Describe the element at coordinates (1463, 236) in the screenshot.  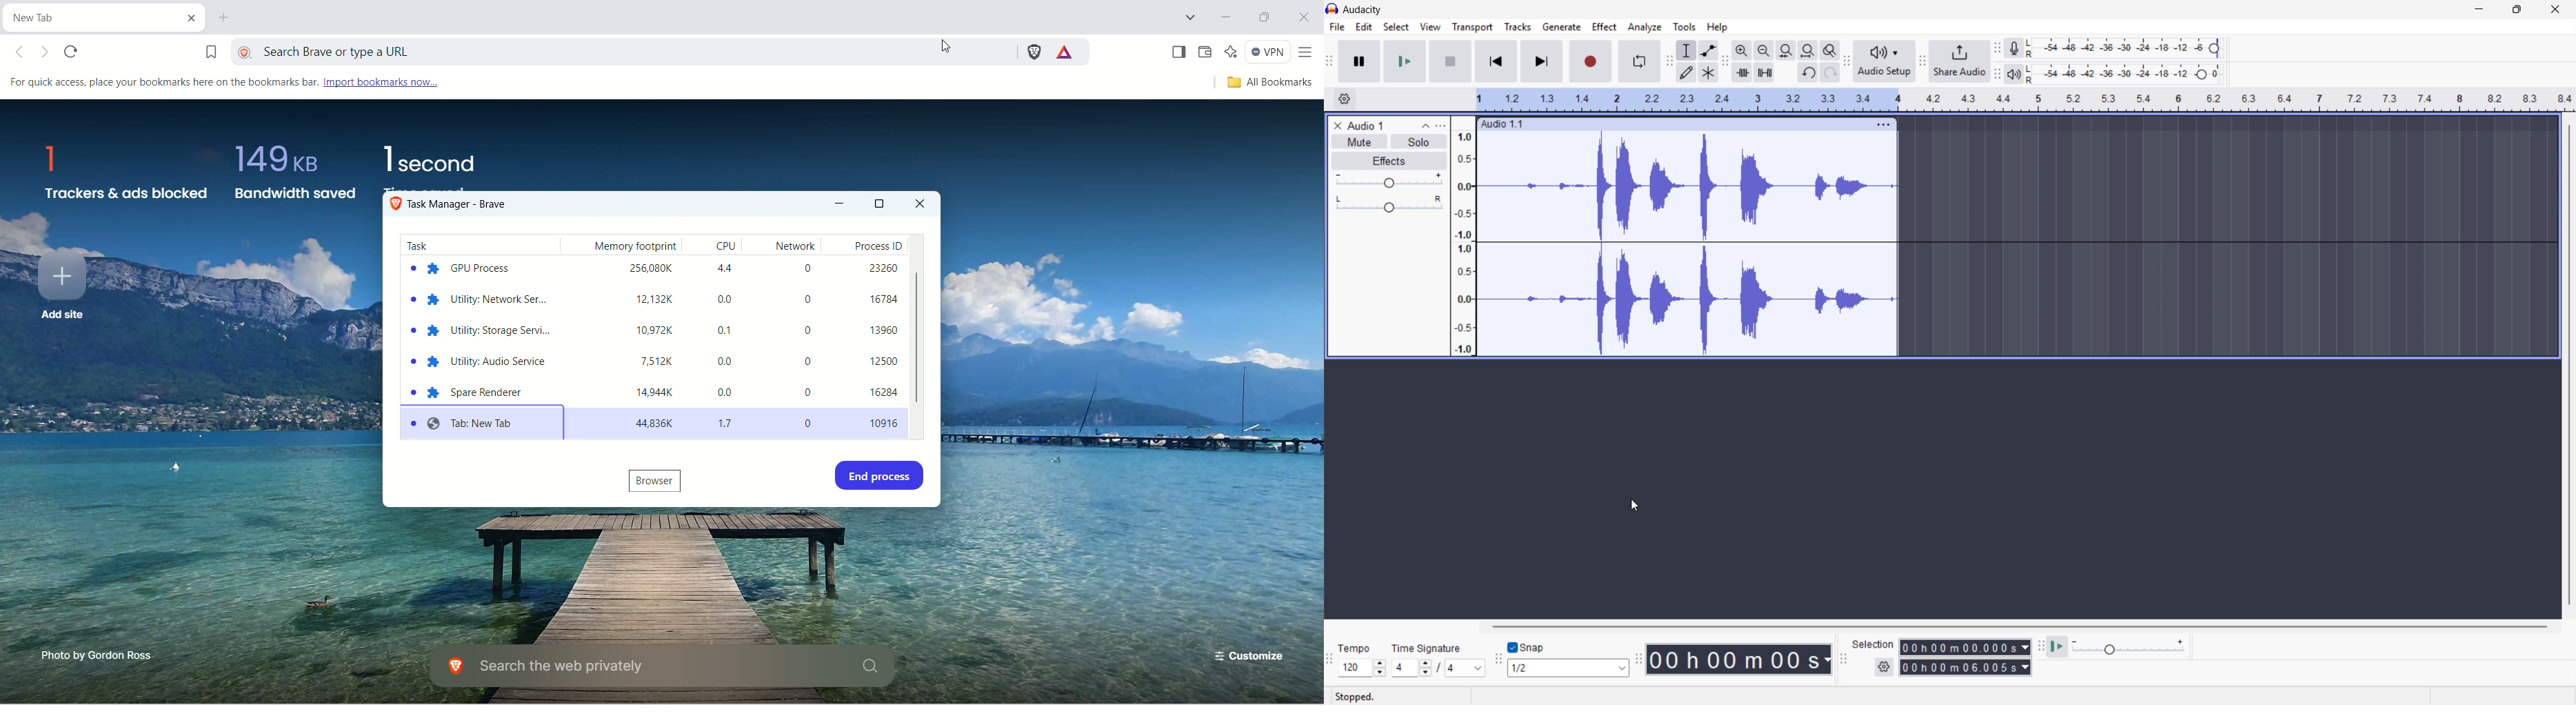
I see `Amplitude` at that location.